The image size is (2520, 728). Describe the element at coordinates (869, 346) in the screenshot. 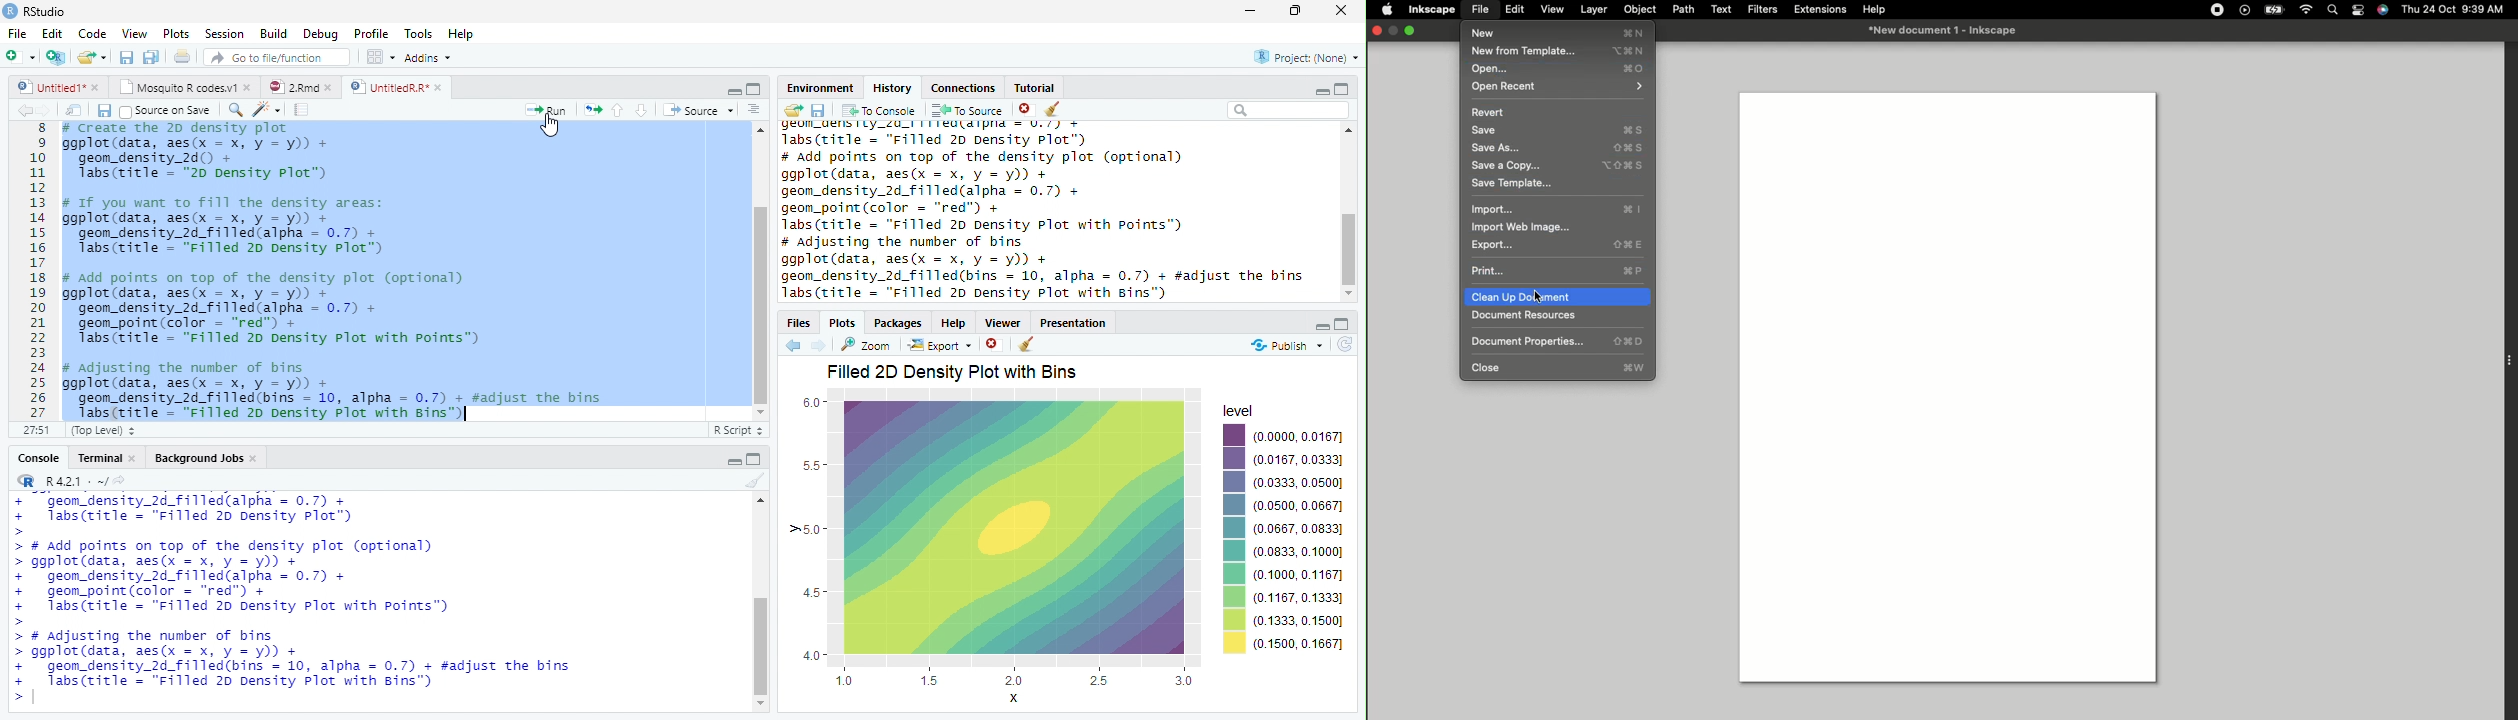

I see `zoom` at that location.